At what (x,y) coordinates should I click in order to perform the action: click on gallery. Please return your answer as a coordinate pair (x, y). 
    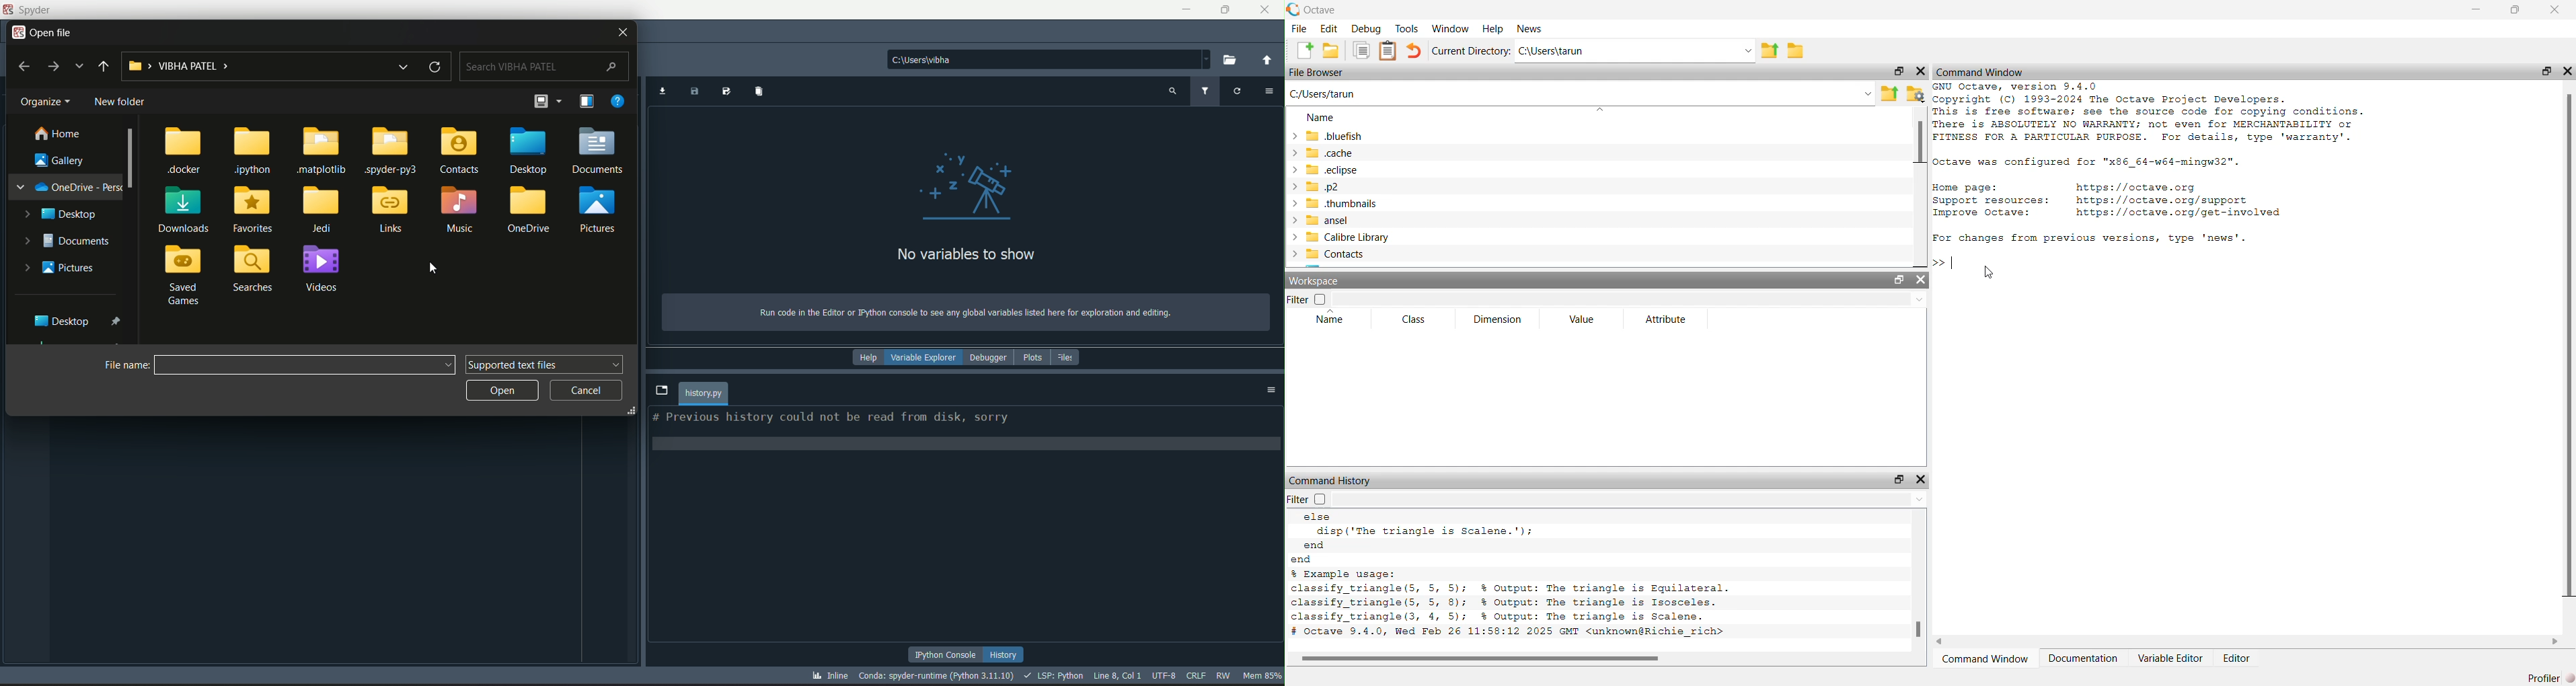
    Looking at the image, I should click on (62, 161).